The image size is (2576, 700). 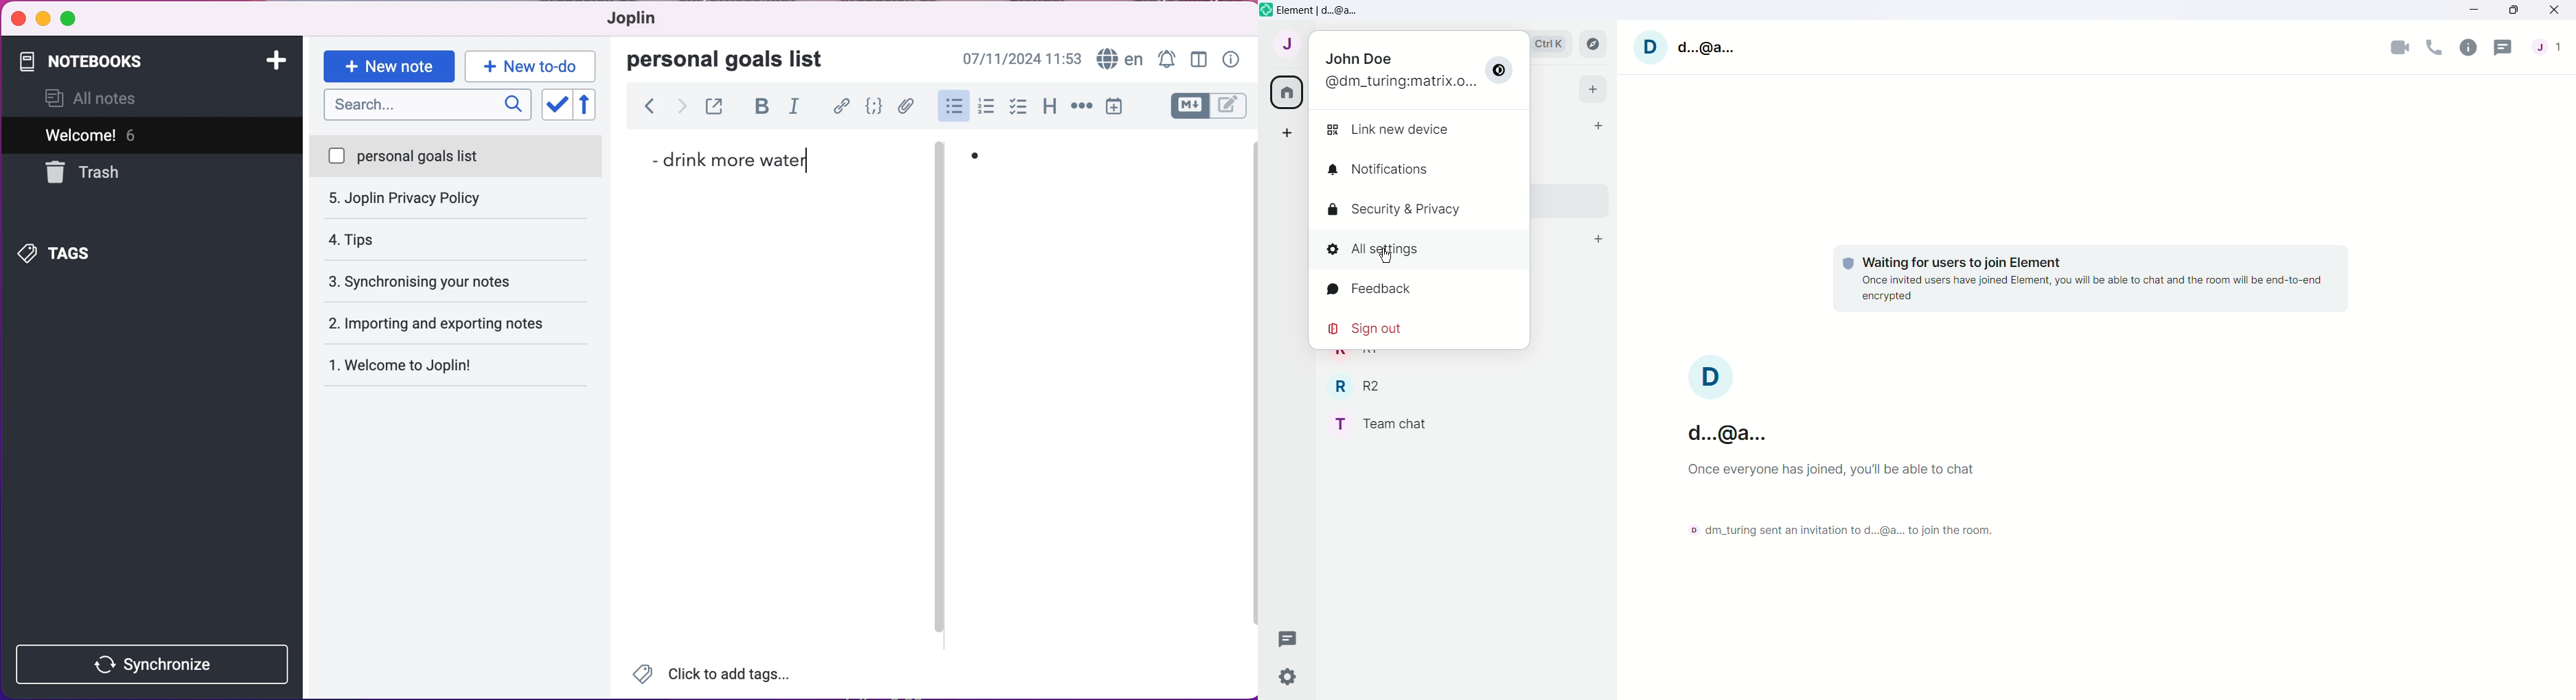 What do you see at coordinates (1499, 70) in the screenshot?
I see `Switch between dark/light modes` at bounding box center [1499, 70].